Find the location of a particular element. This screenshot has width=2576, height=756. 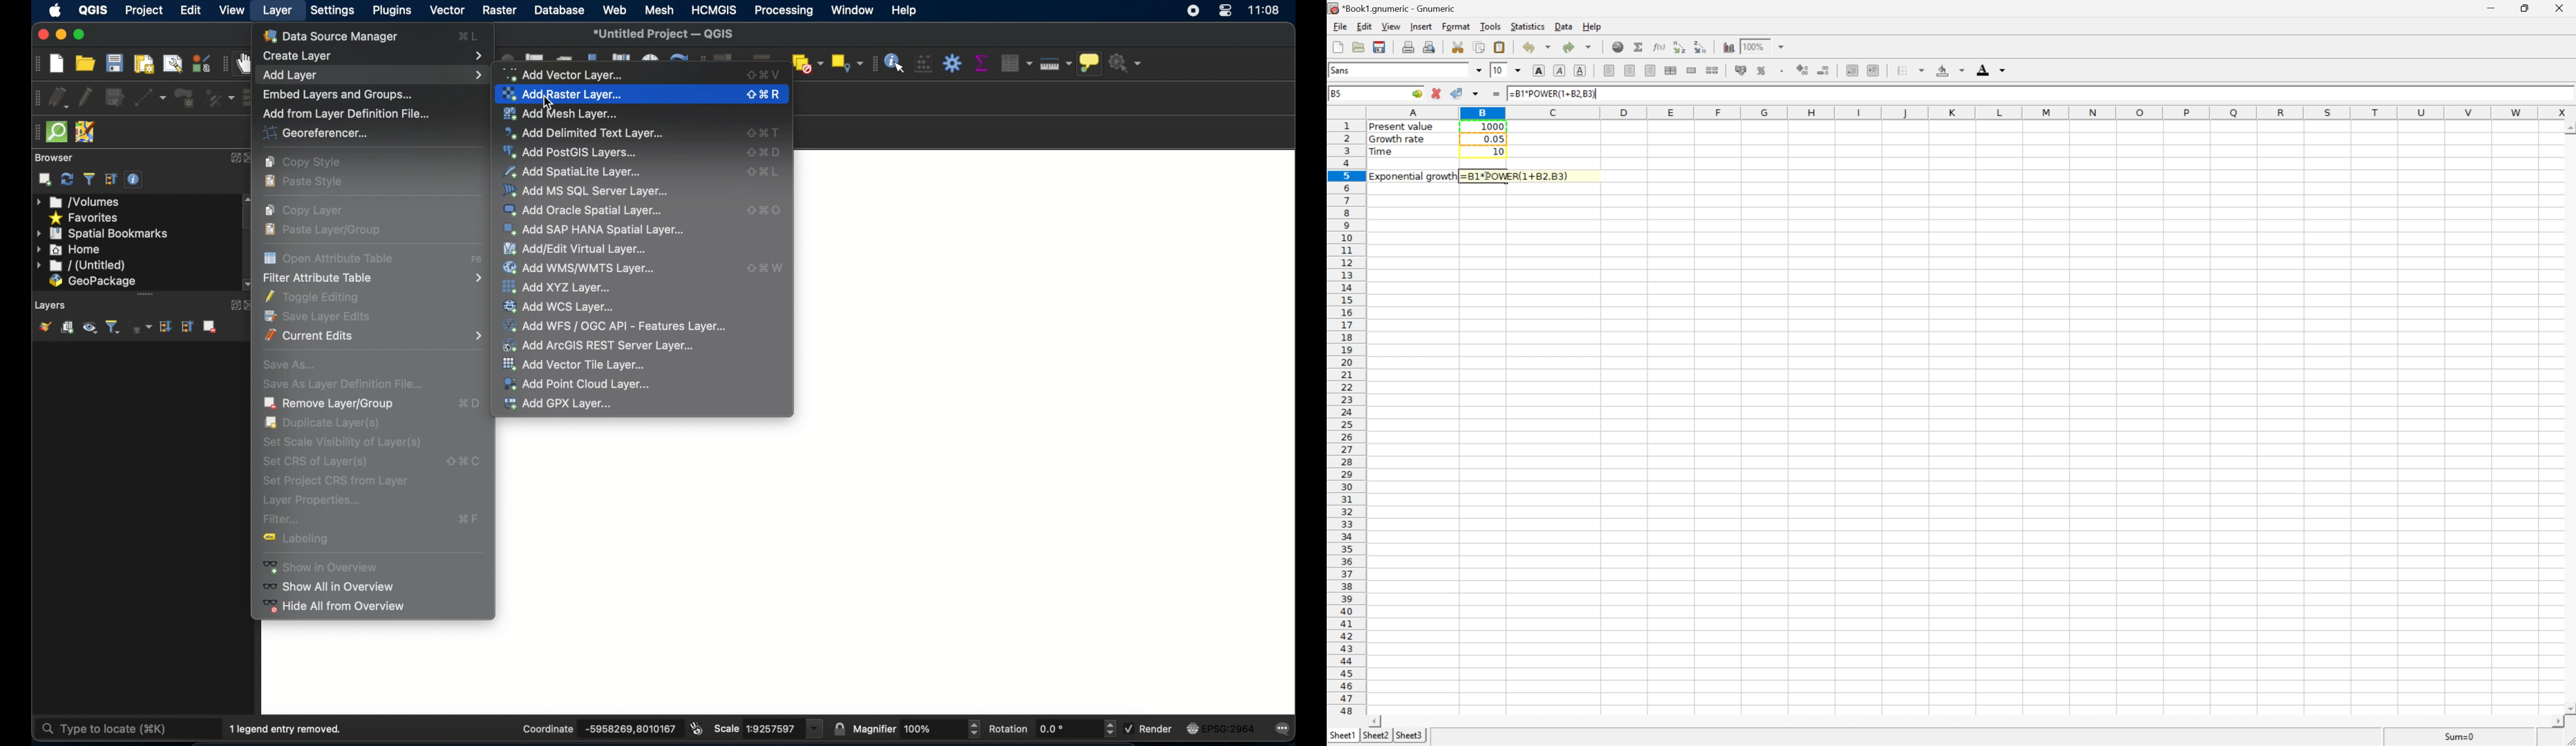

Decrease indent, and align the contents to the left is located at coordinates (1852, 69).